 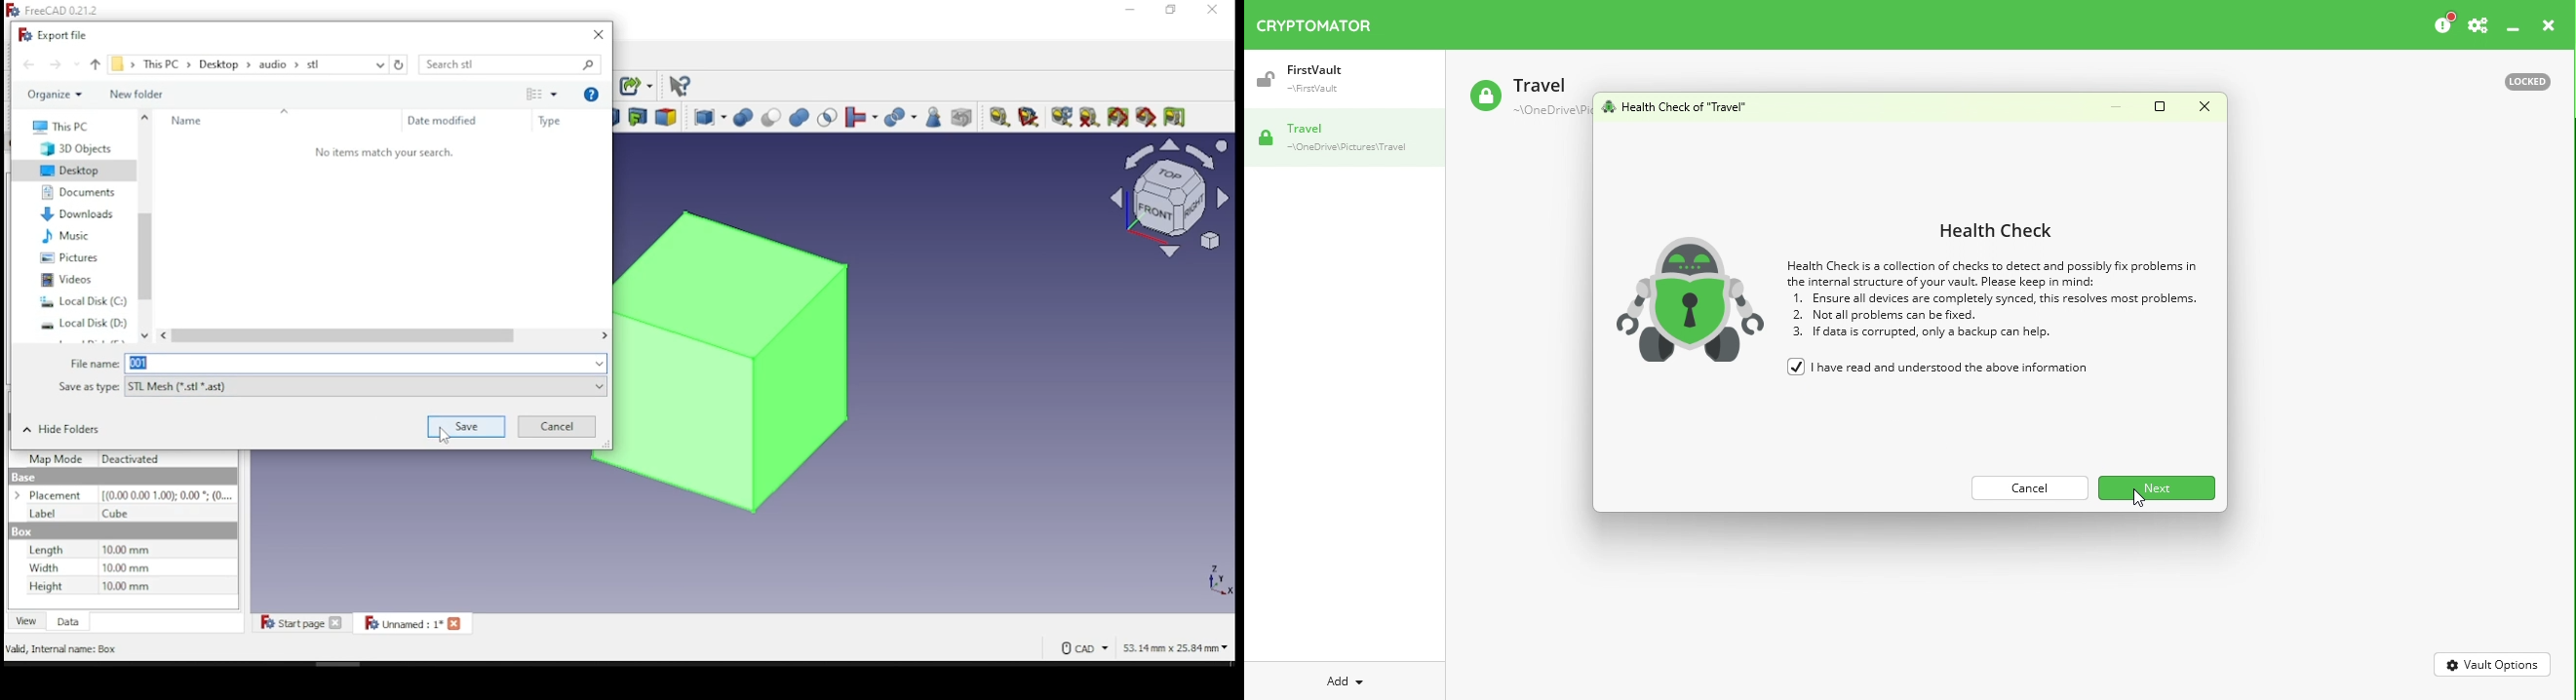 What do you see at coordinates (219, 64) in the screenshot?
I see `desktop` at bounding box center [219, 64].